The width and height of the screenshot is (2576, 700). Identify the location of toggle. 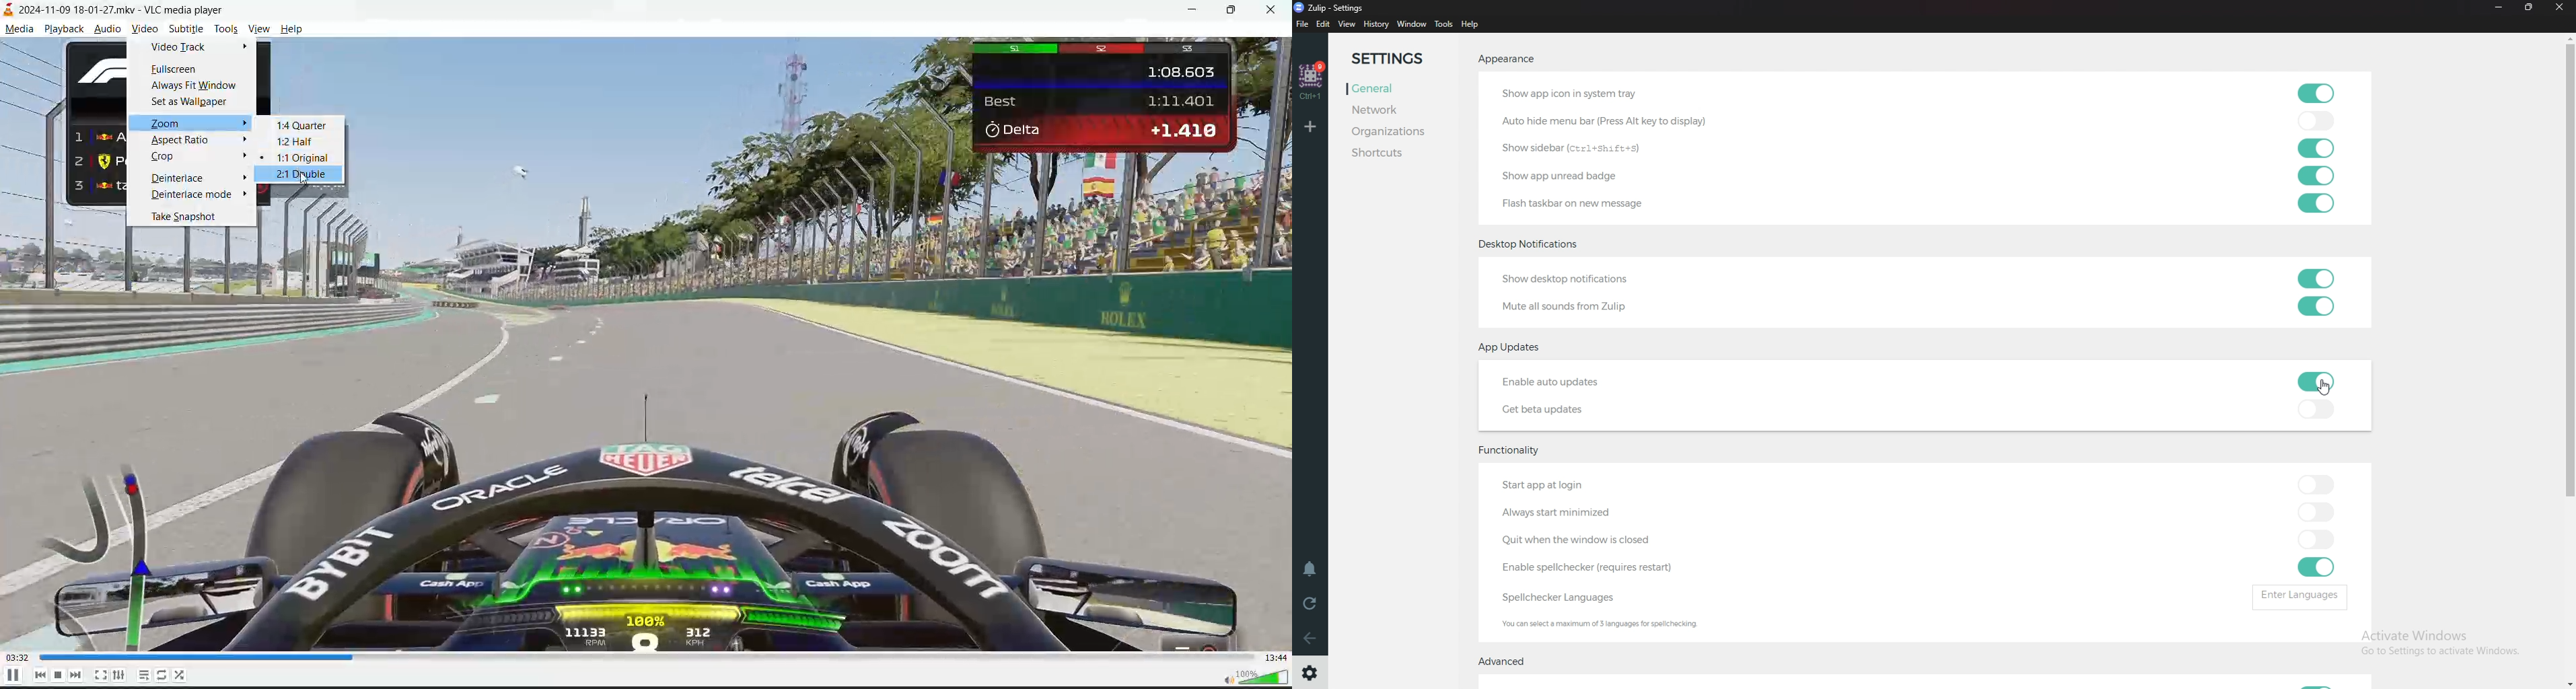
(2314, 537).